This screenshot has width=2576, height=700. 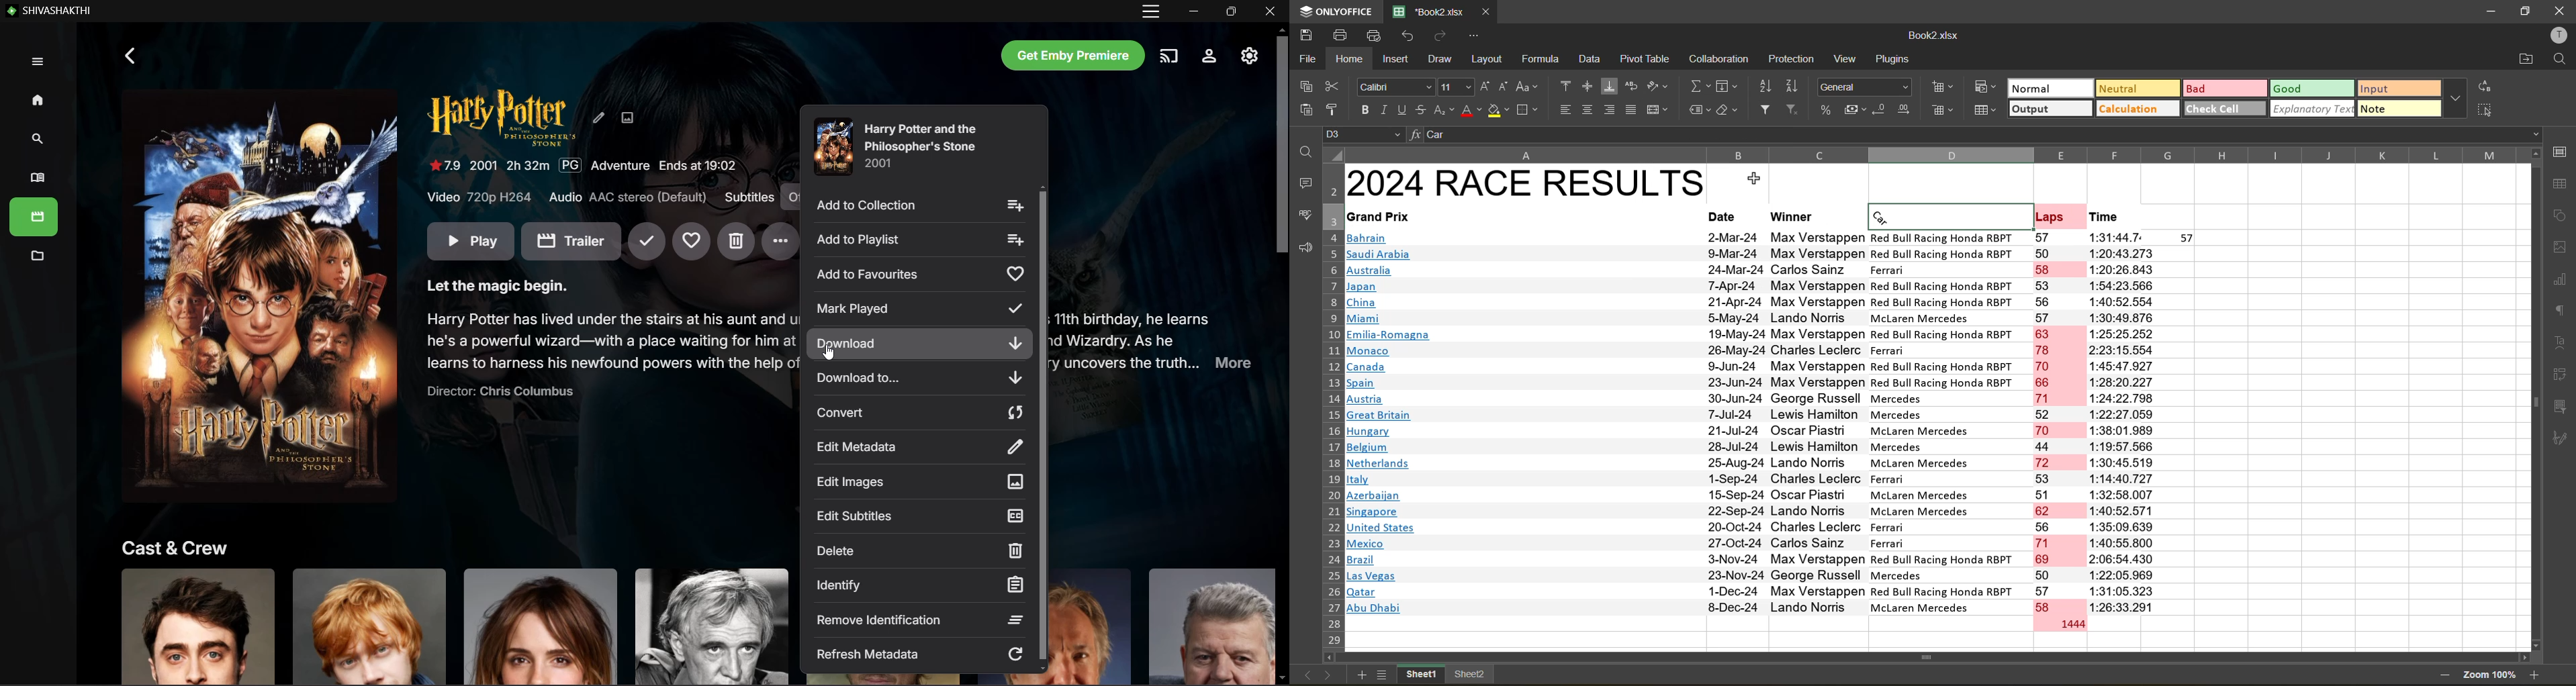 What do you see at coordinates (1456, 87) in the screenshot?
I see `font size` at bounding box center [1456, 87].